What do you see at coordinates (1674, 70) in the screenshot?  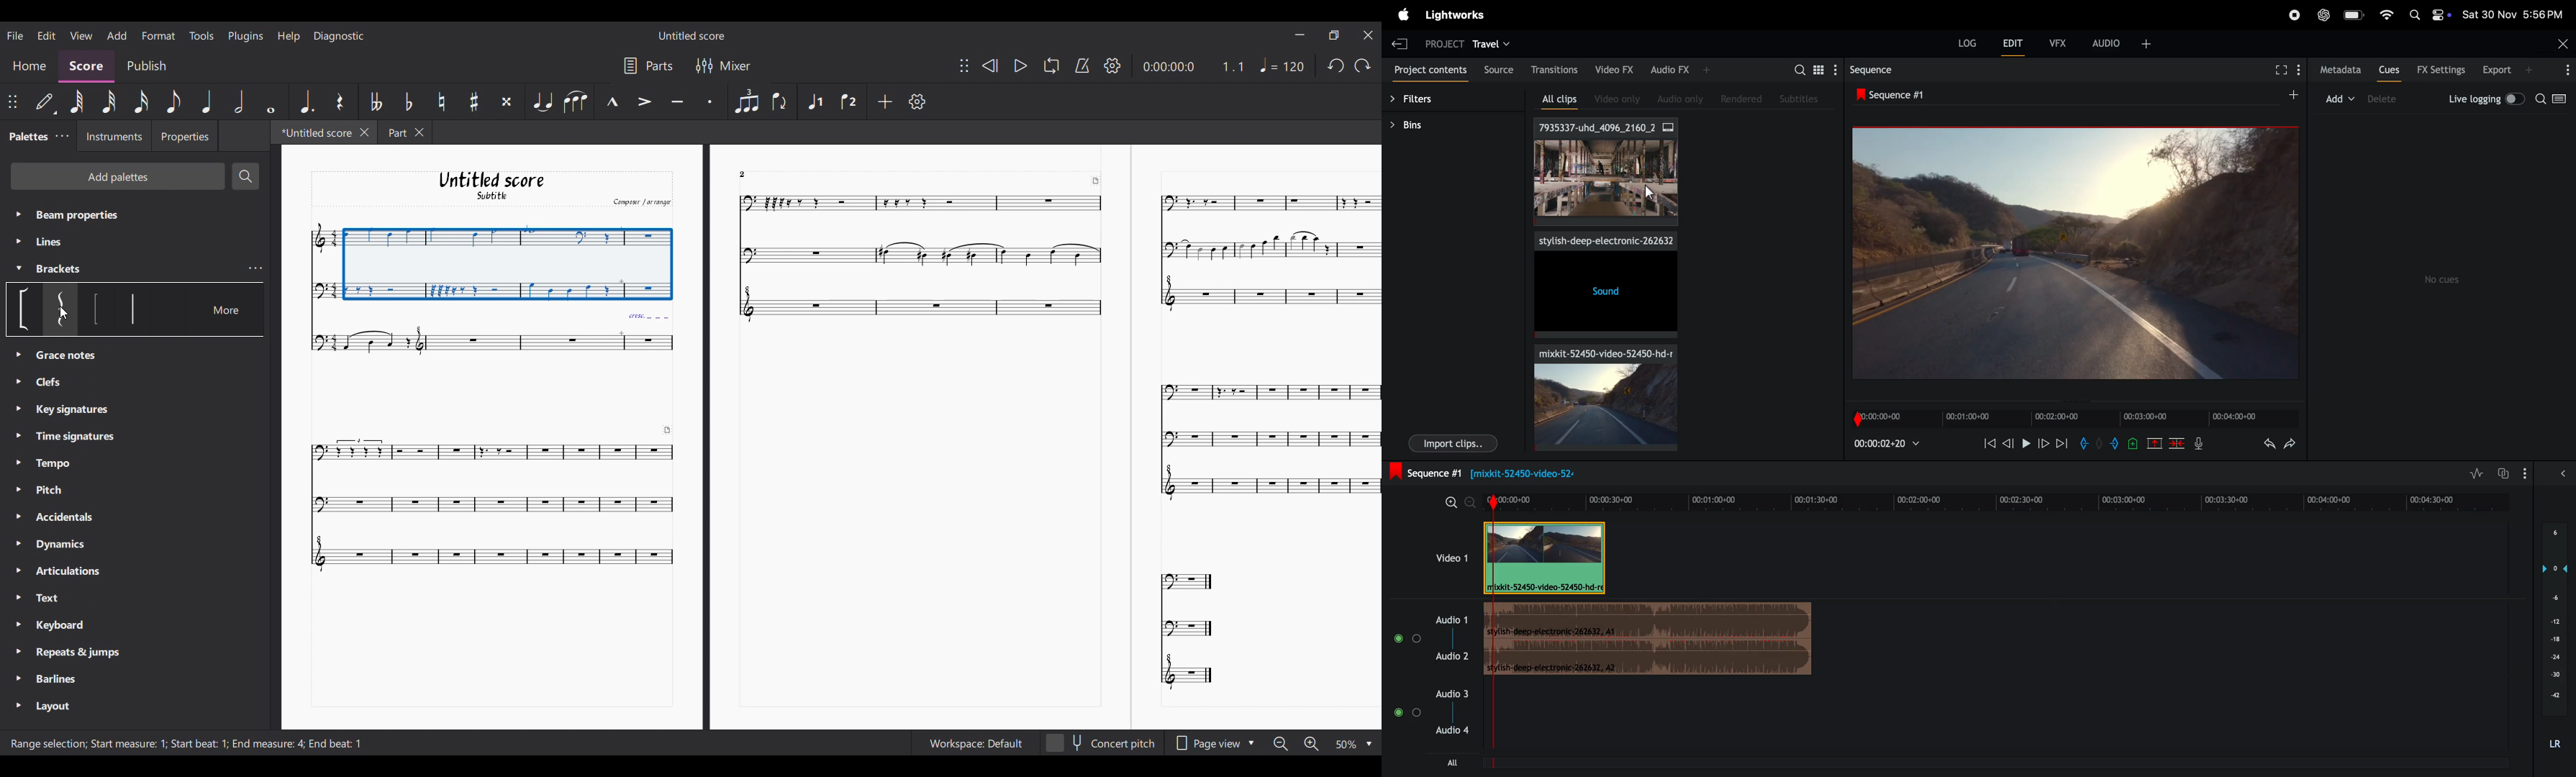 I see `audio fx` at bounding box center [1674, 70].